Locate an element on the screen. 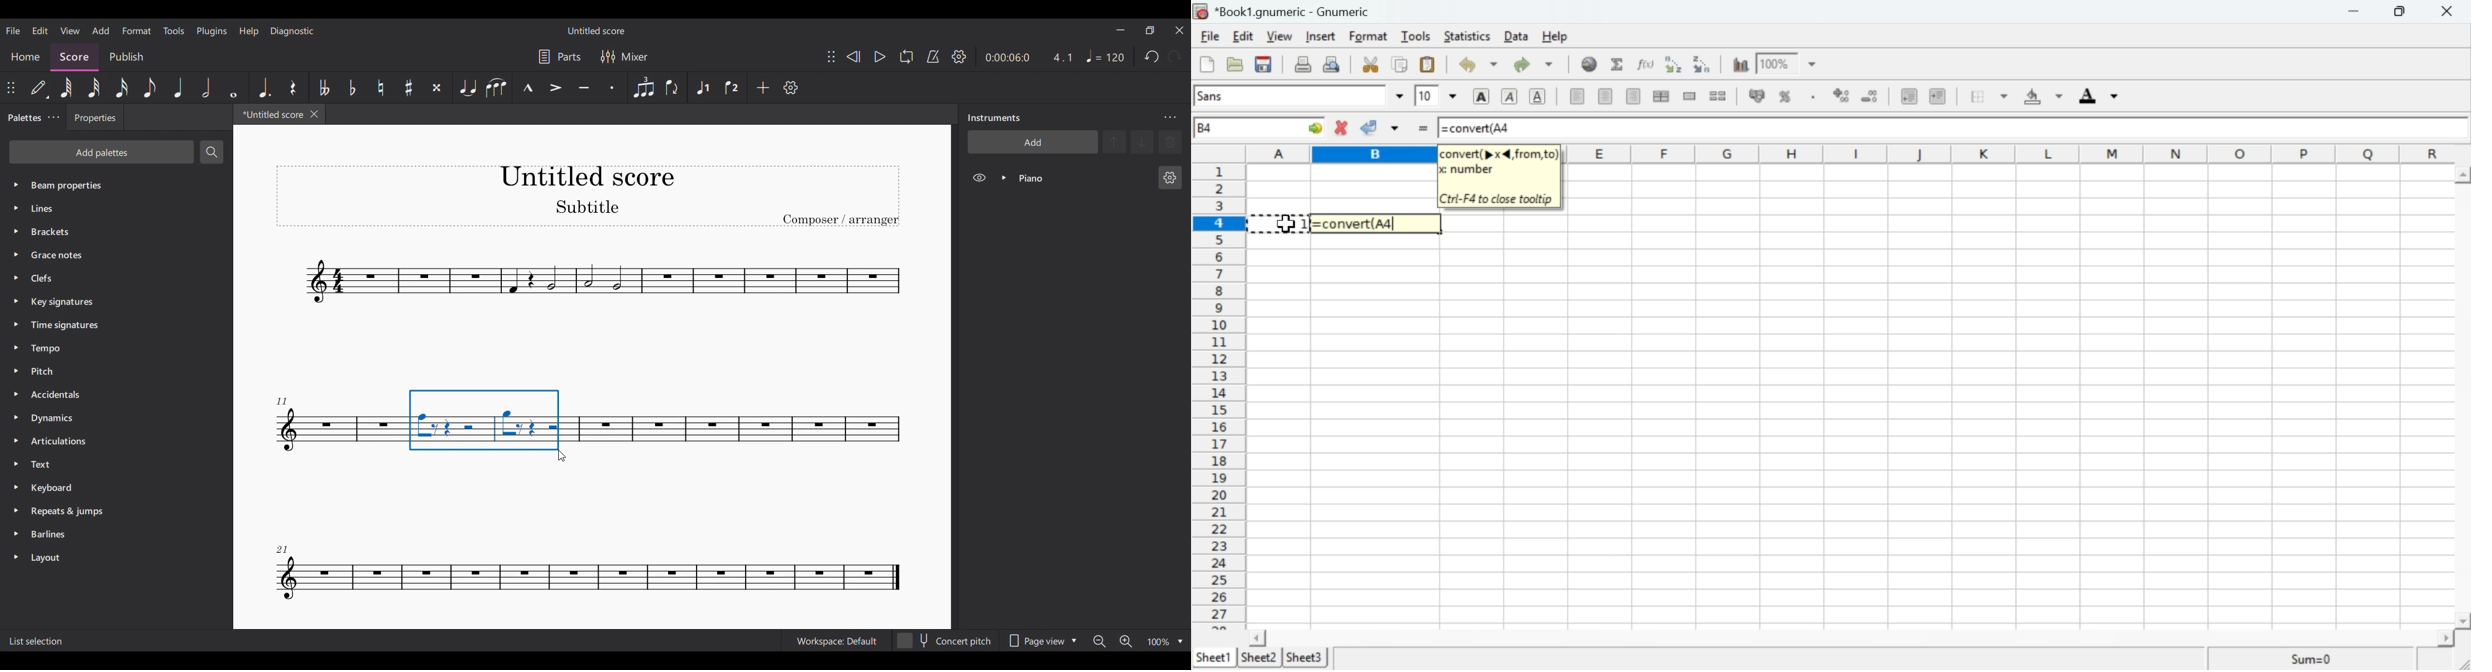  Manage parts is located at coordinates (560, 56).